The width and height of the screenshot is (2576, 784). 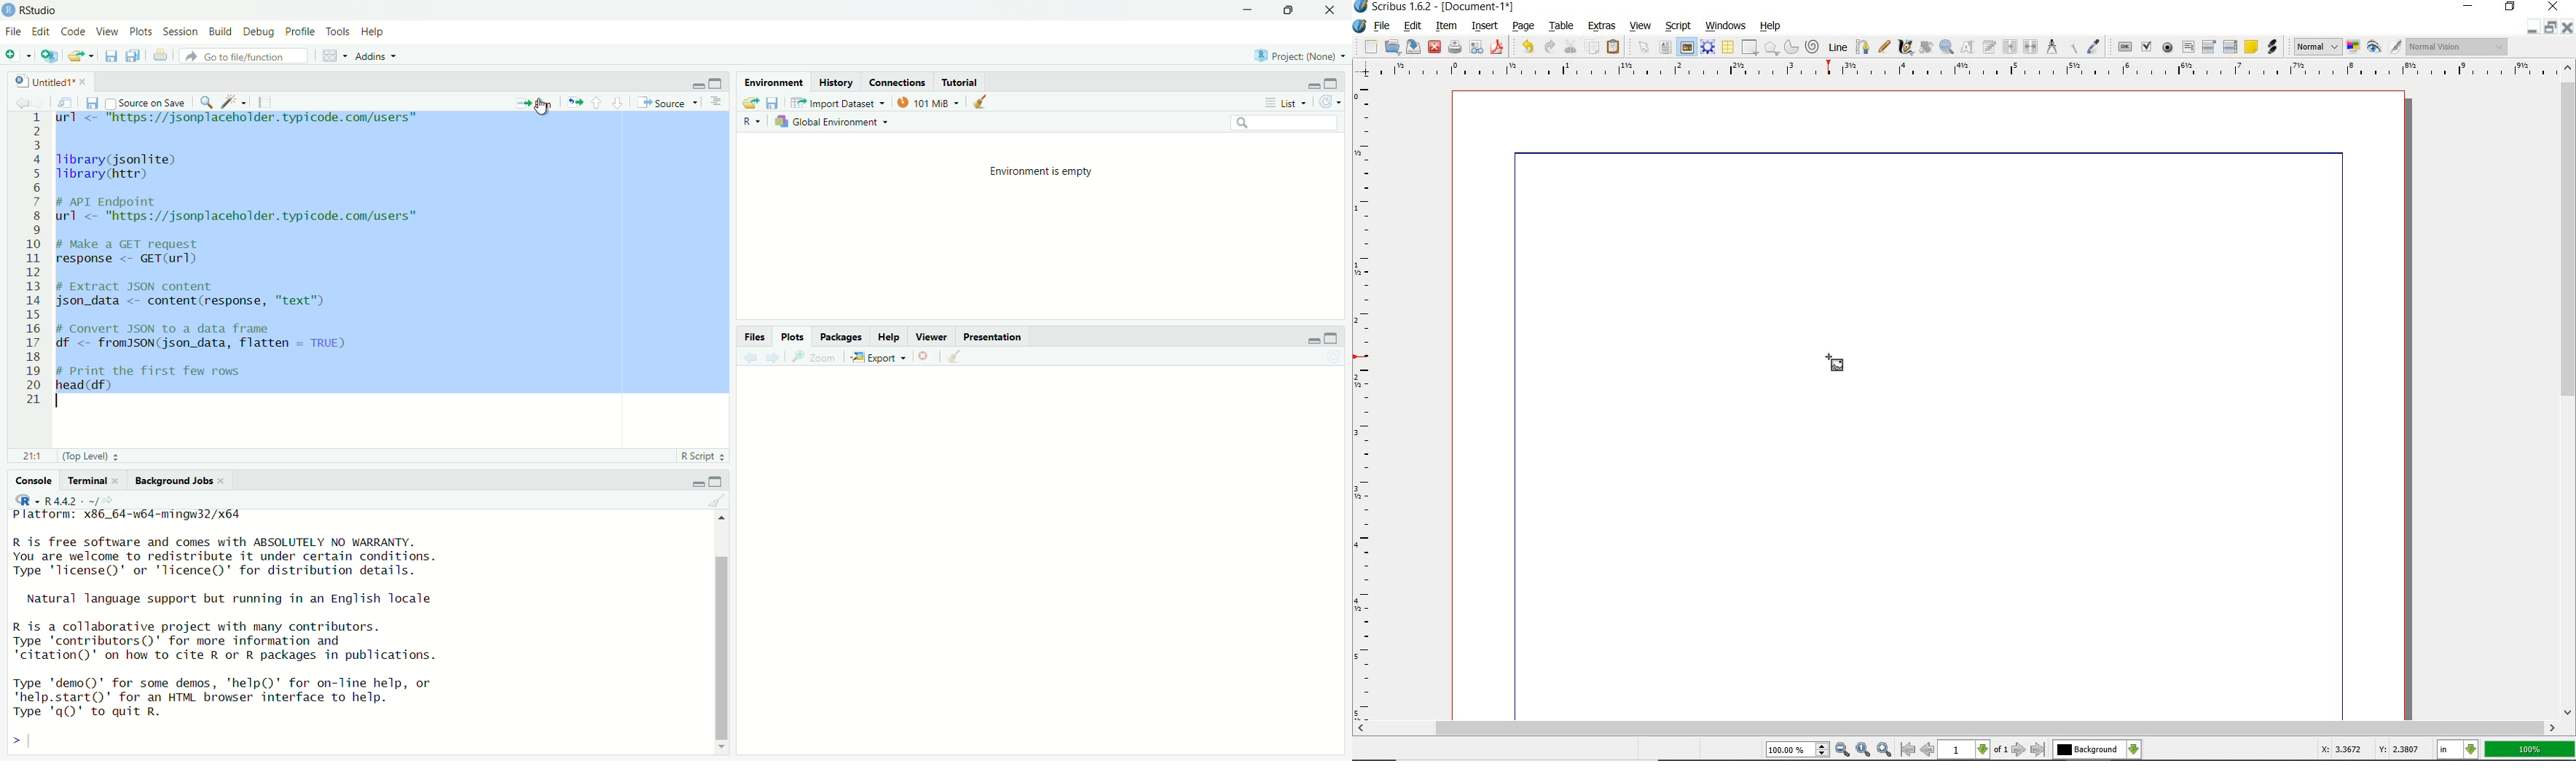 What do you see at coordinates (94, 481) in the screenshot?
I see `Terminal` at bounding box center [94, 481].